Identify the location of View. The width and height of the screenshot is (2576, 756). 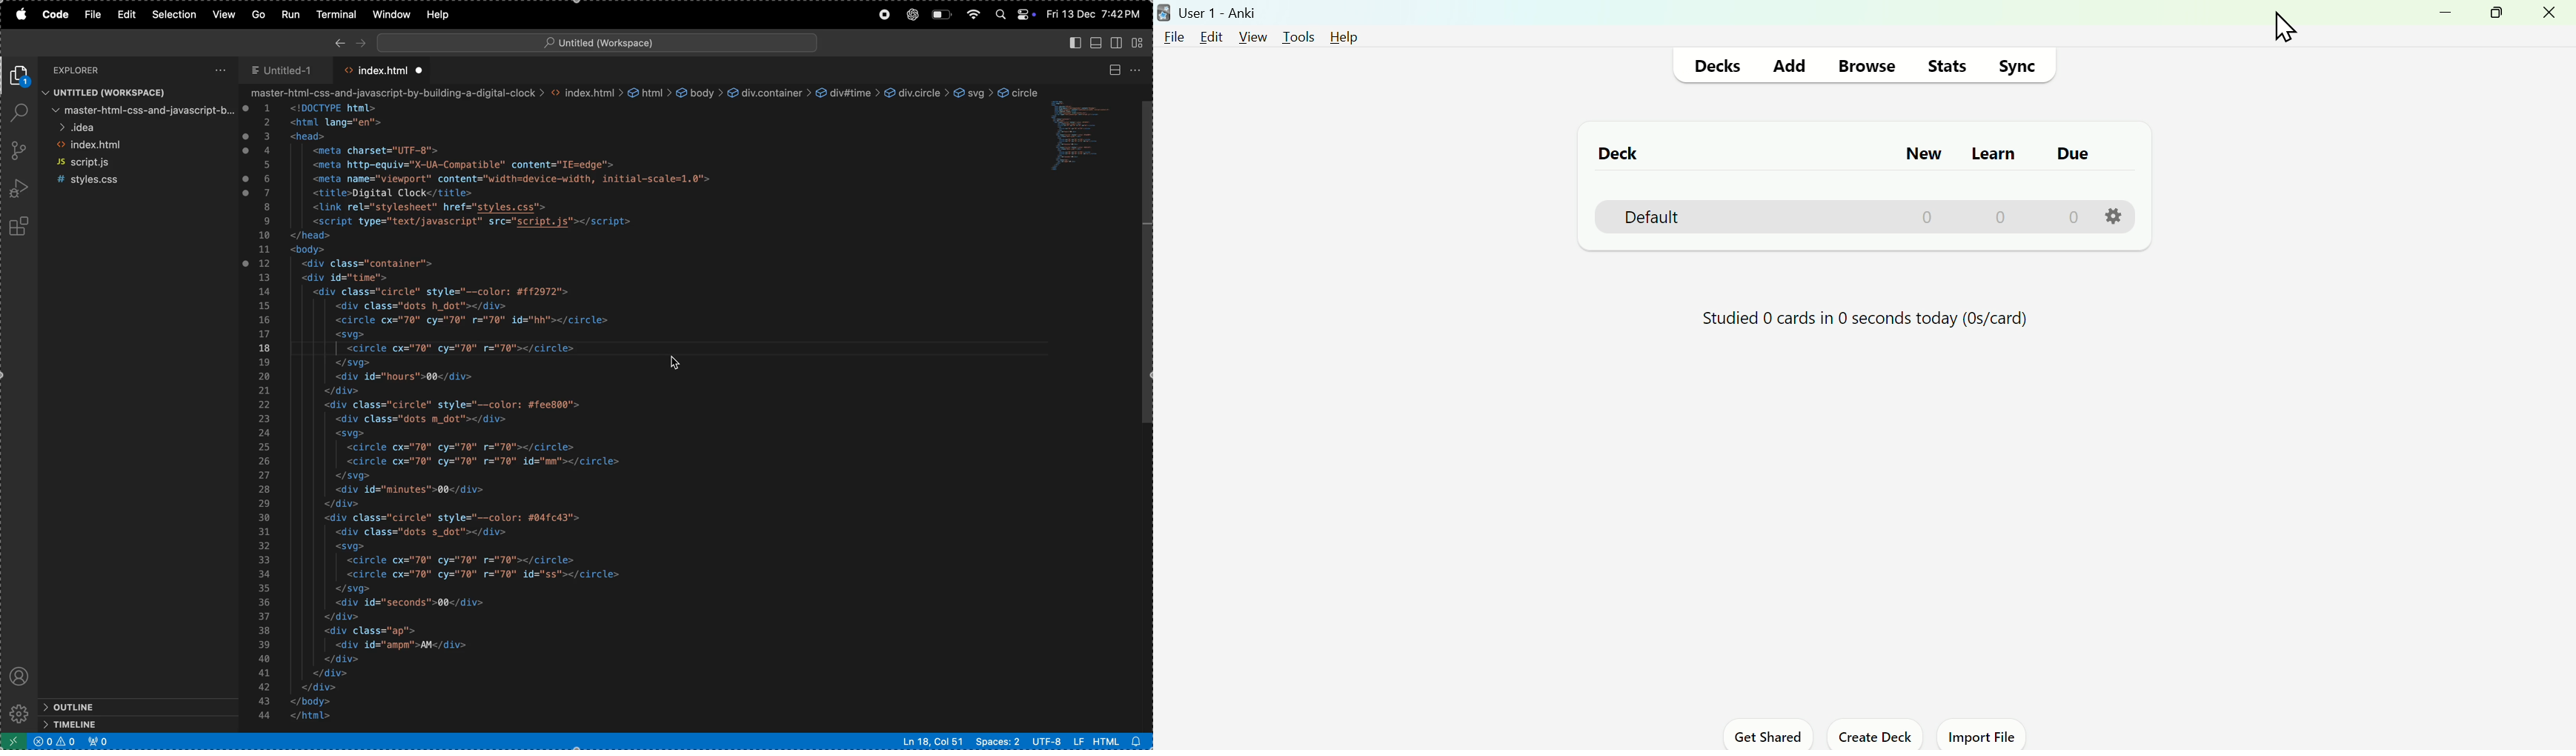
(1250, 36).